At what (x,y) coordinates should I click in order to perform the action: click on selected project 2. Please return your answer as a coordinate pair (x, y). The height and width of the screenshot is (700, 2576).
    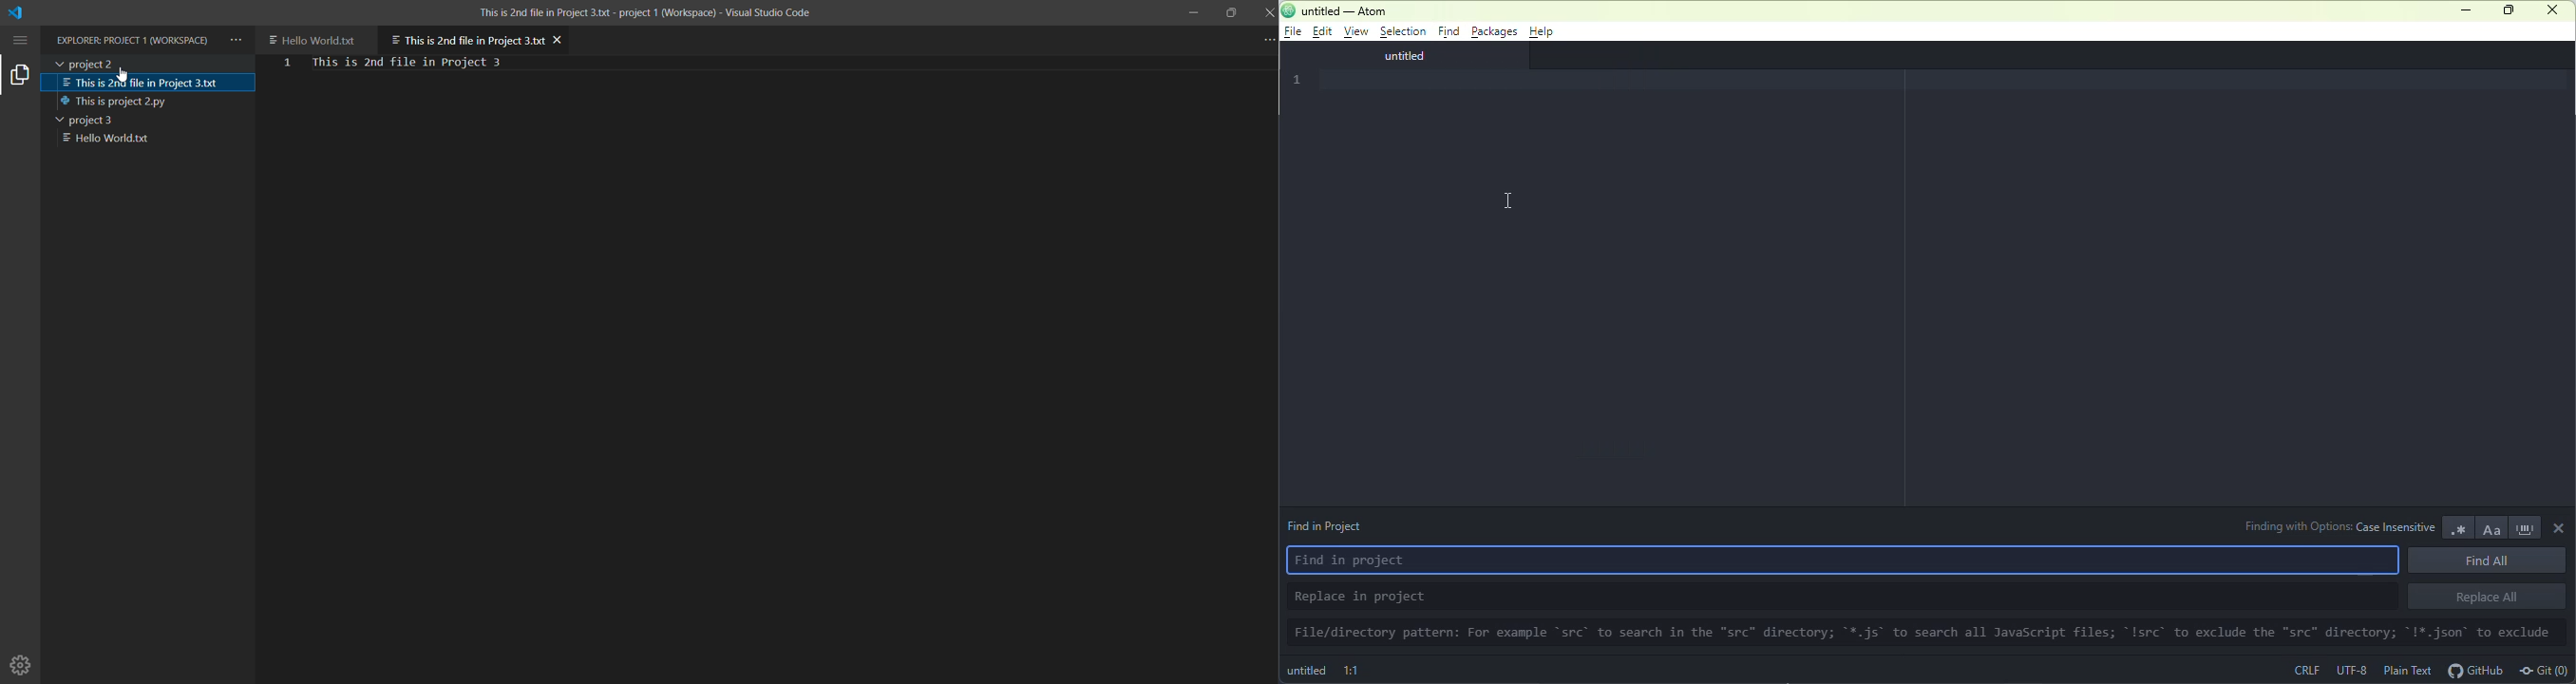
    Looking at the image, I should click on (148, 63).